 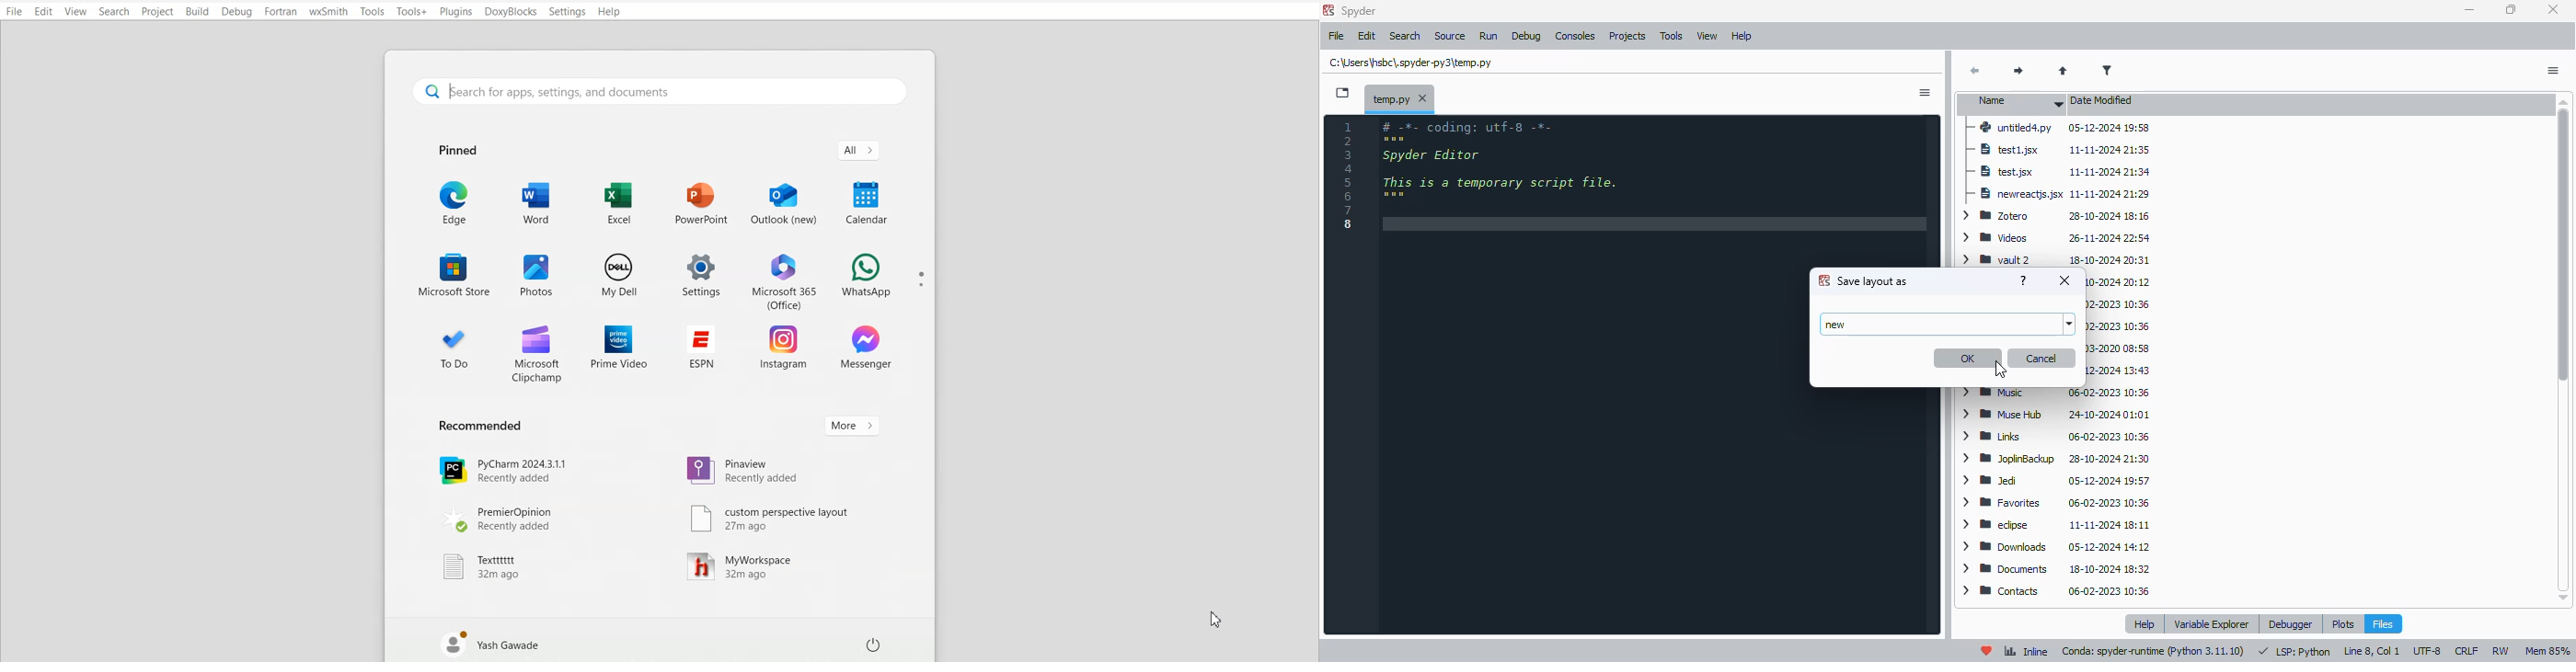 I want to click on eclipse, so click(x=2054, y=525).